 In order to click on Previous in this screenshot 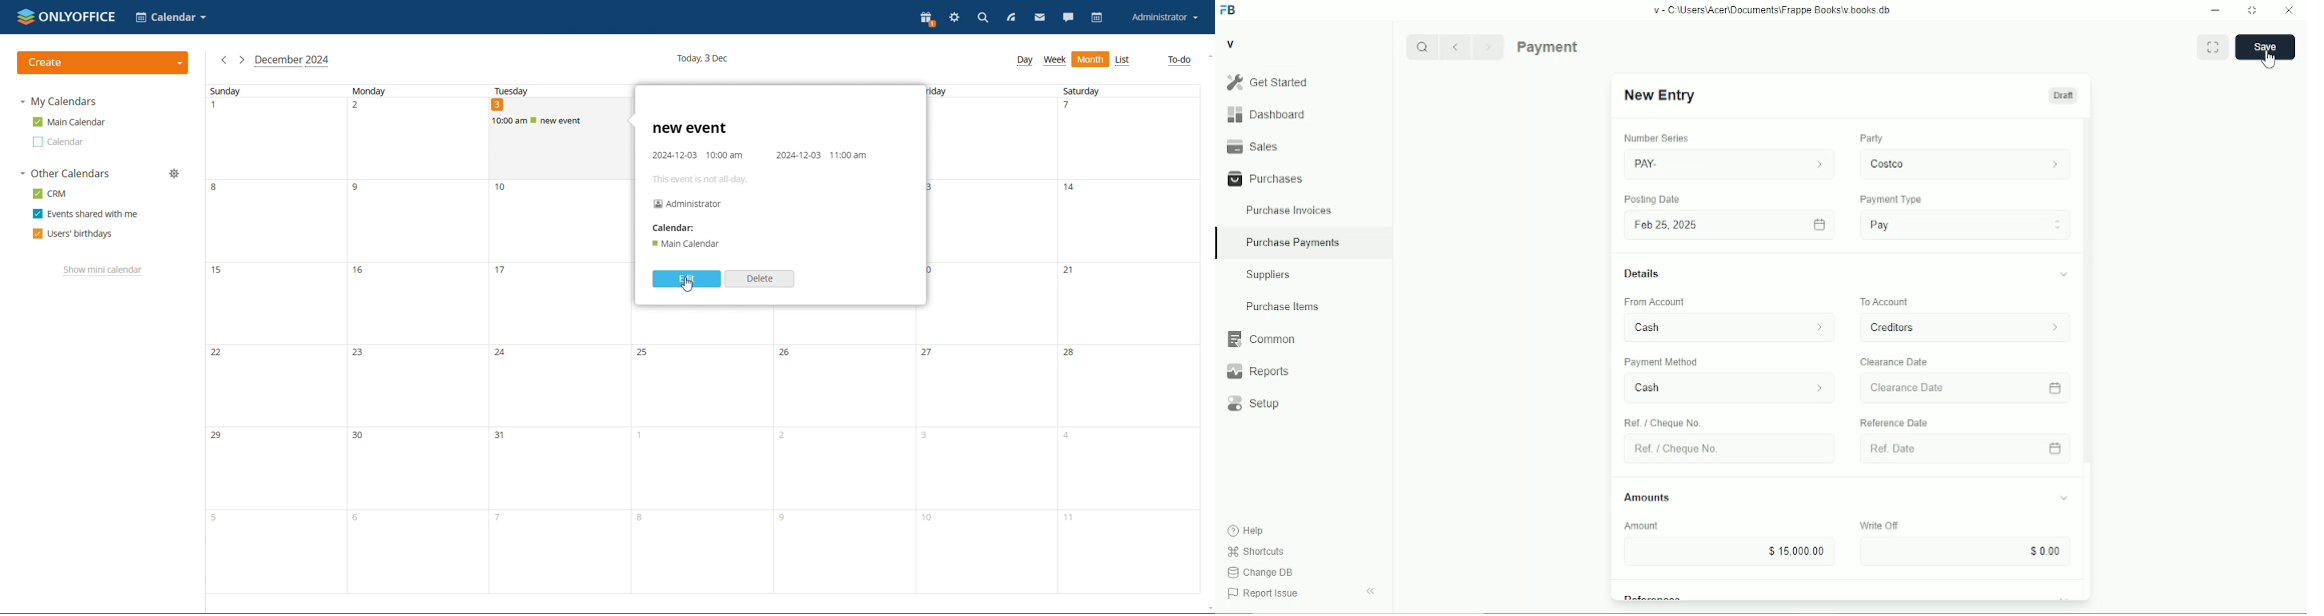, I will do `click(1455, 47)`.